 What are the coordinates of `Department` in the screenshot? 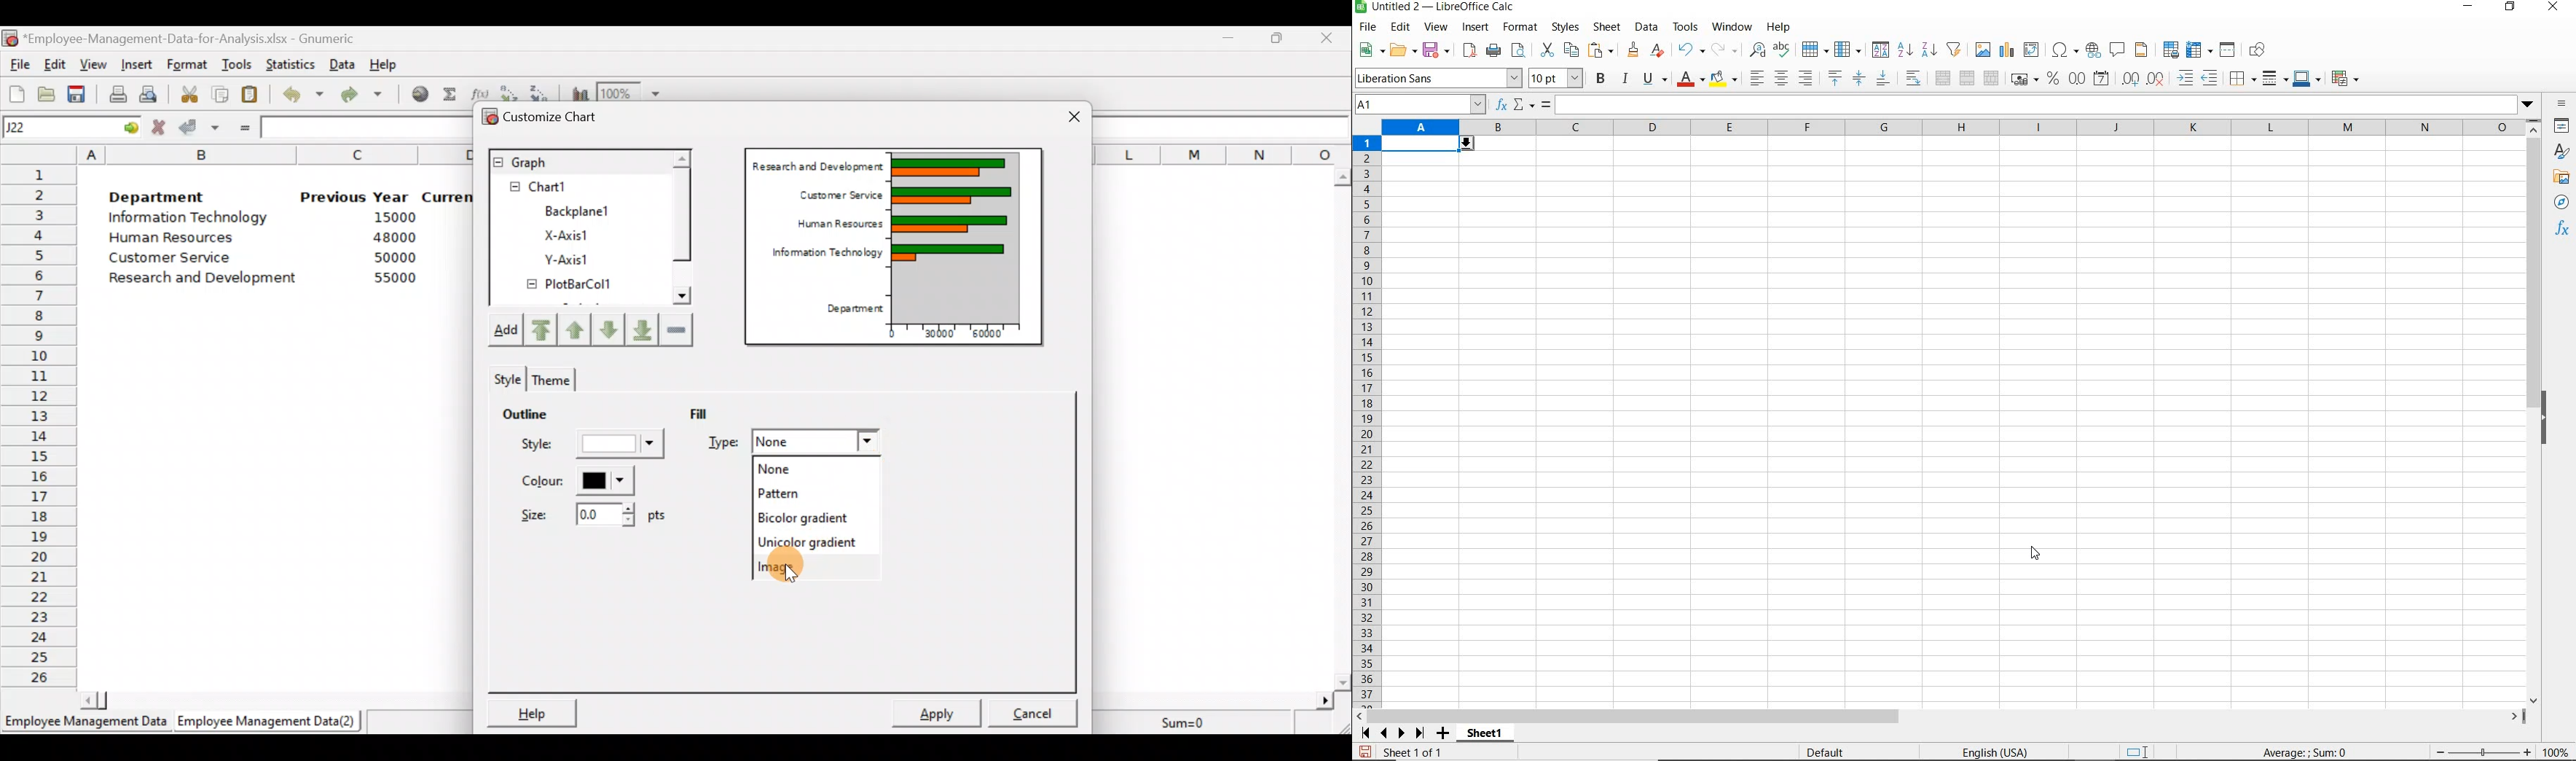 It's located at (840, 308).